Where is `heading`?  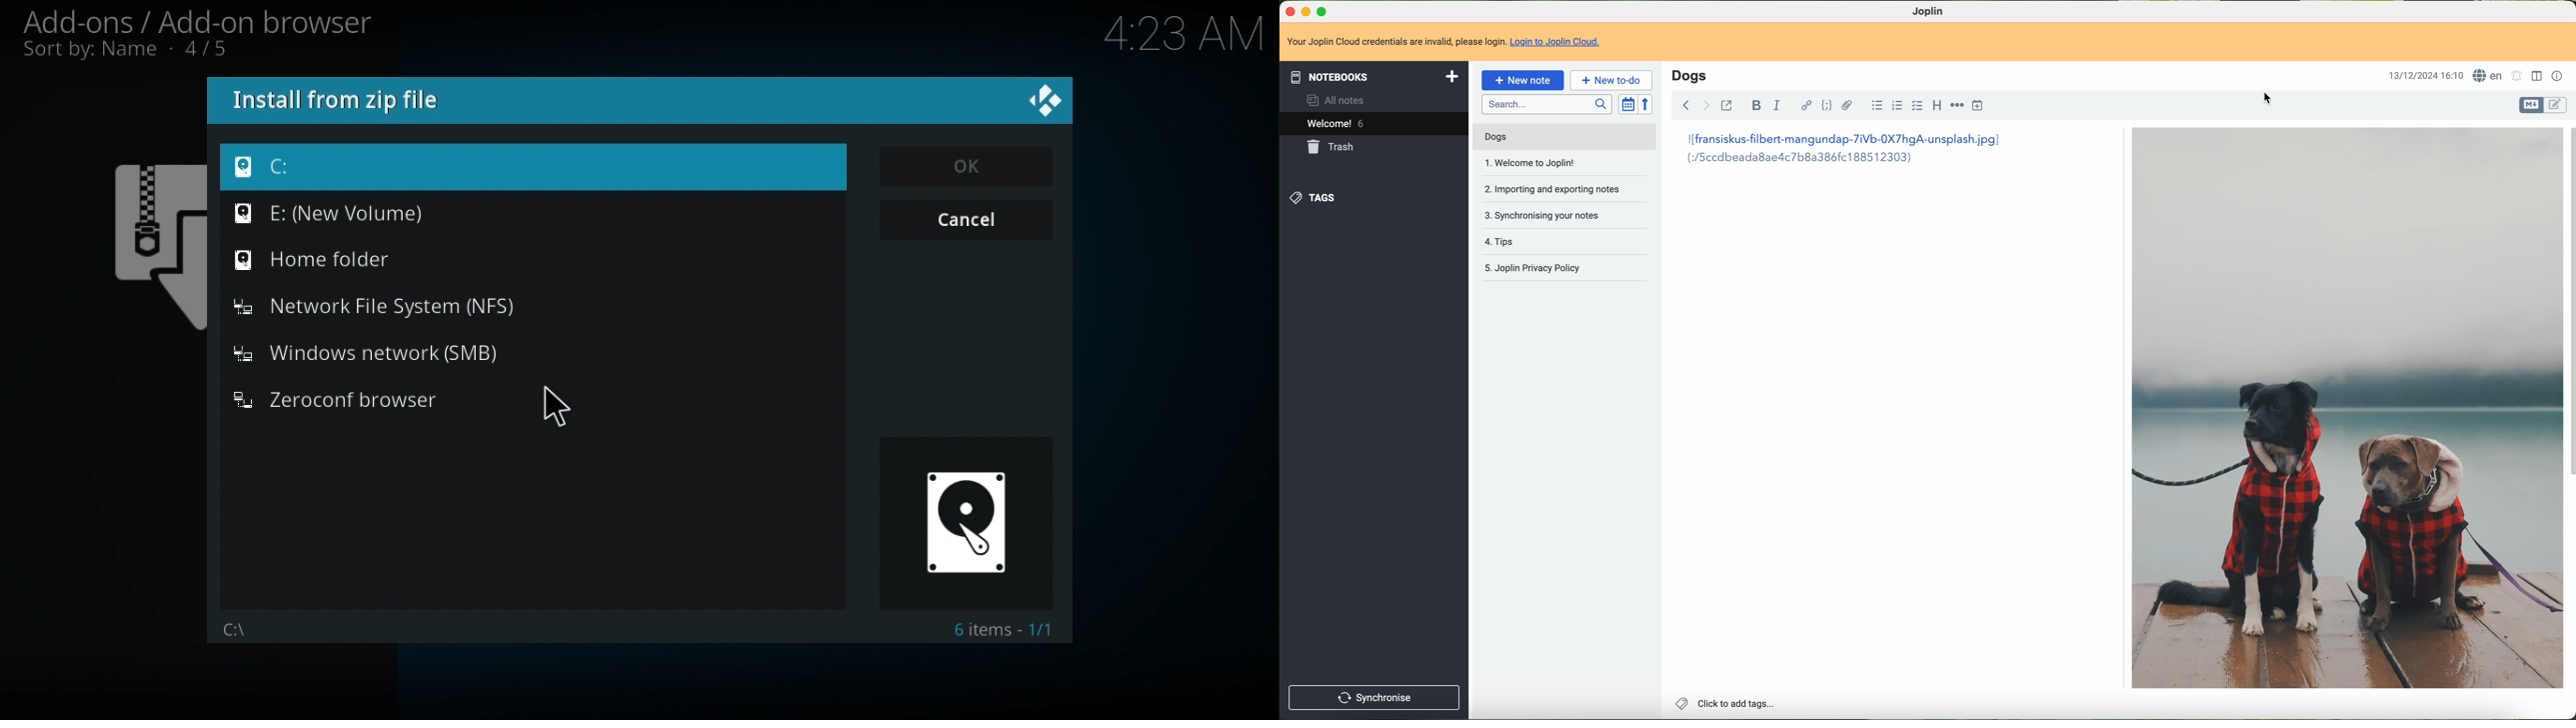
heading is located at coordinates (1938, 106).